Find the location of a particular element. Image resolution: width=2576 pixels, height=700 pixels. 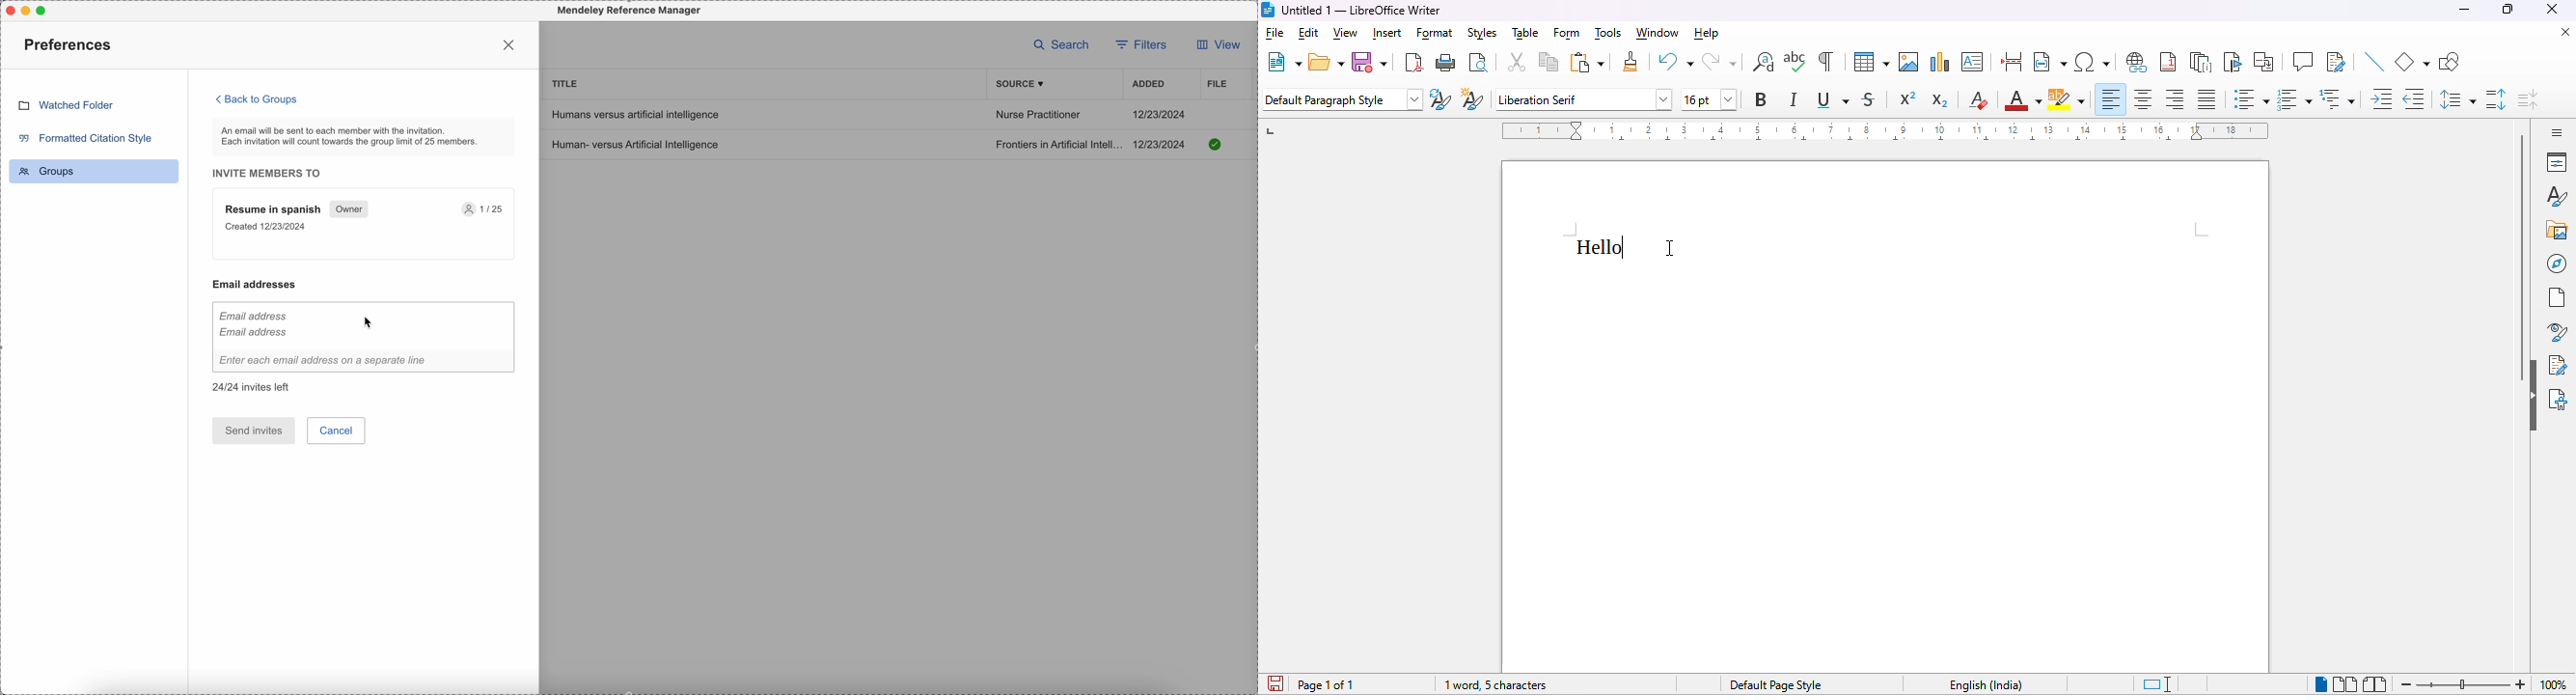

minimize is located at coordinates (2465, 10).